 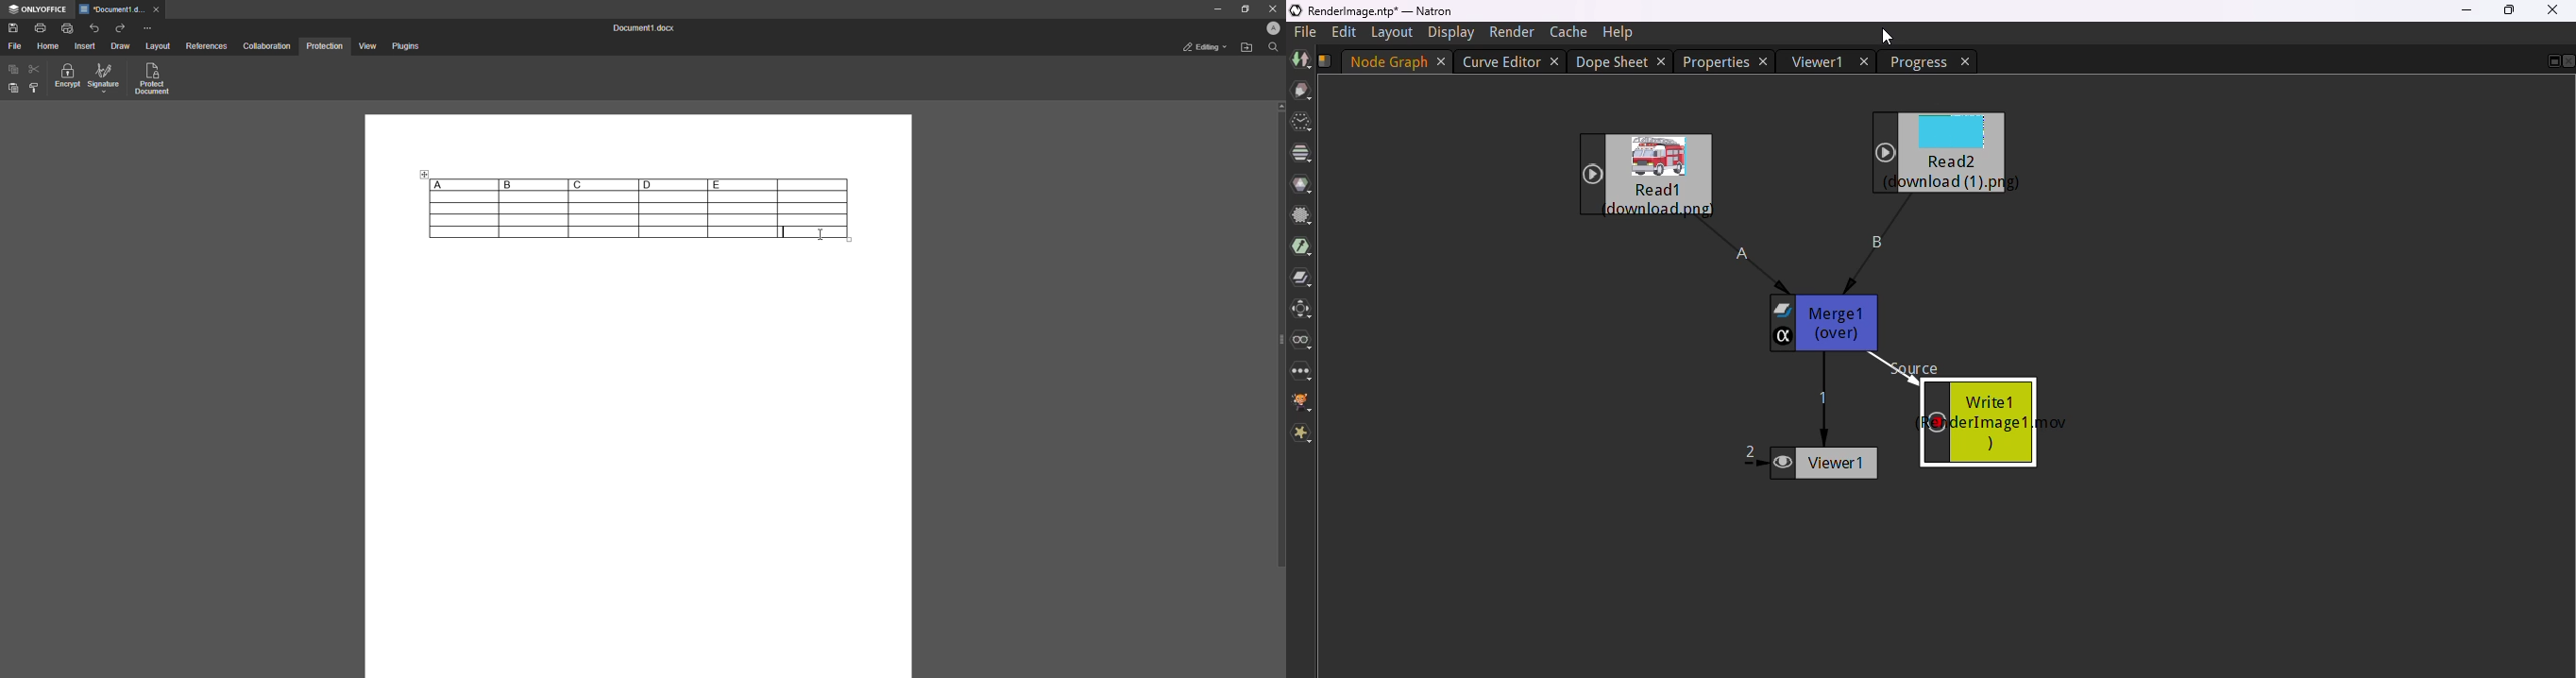 I want to click on Home, so click(x=49, y=46).